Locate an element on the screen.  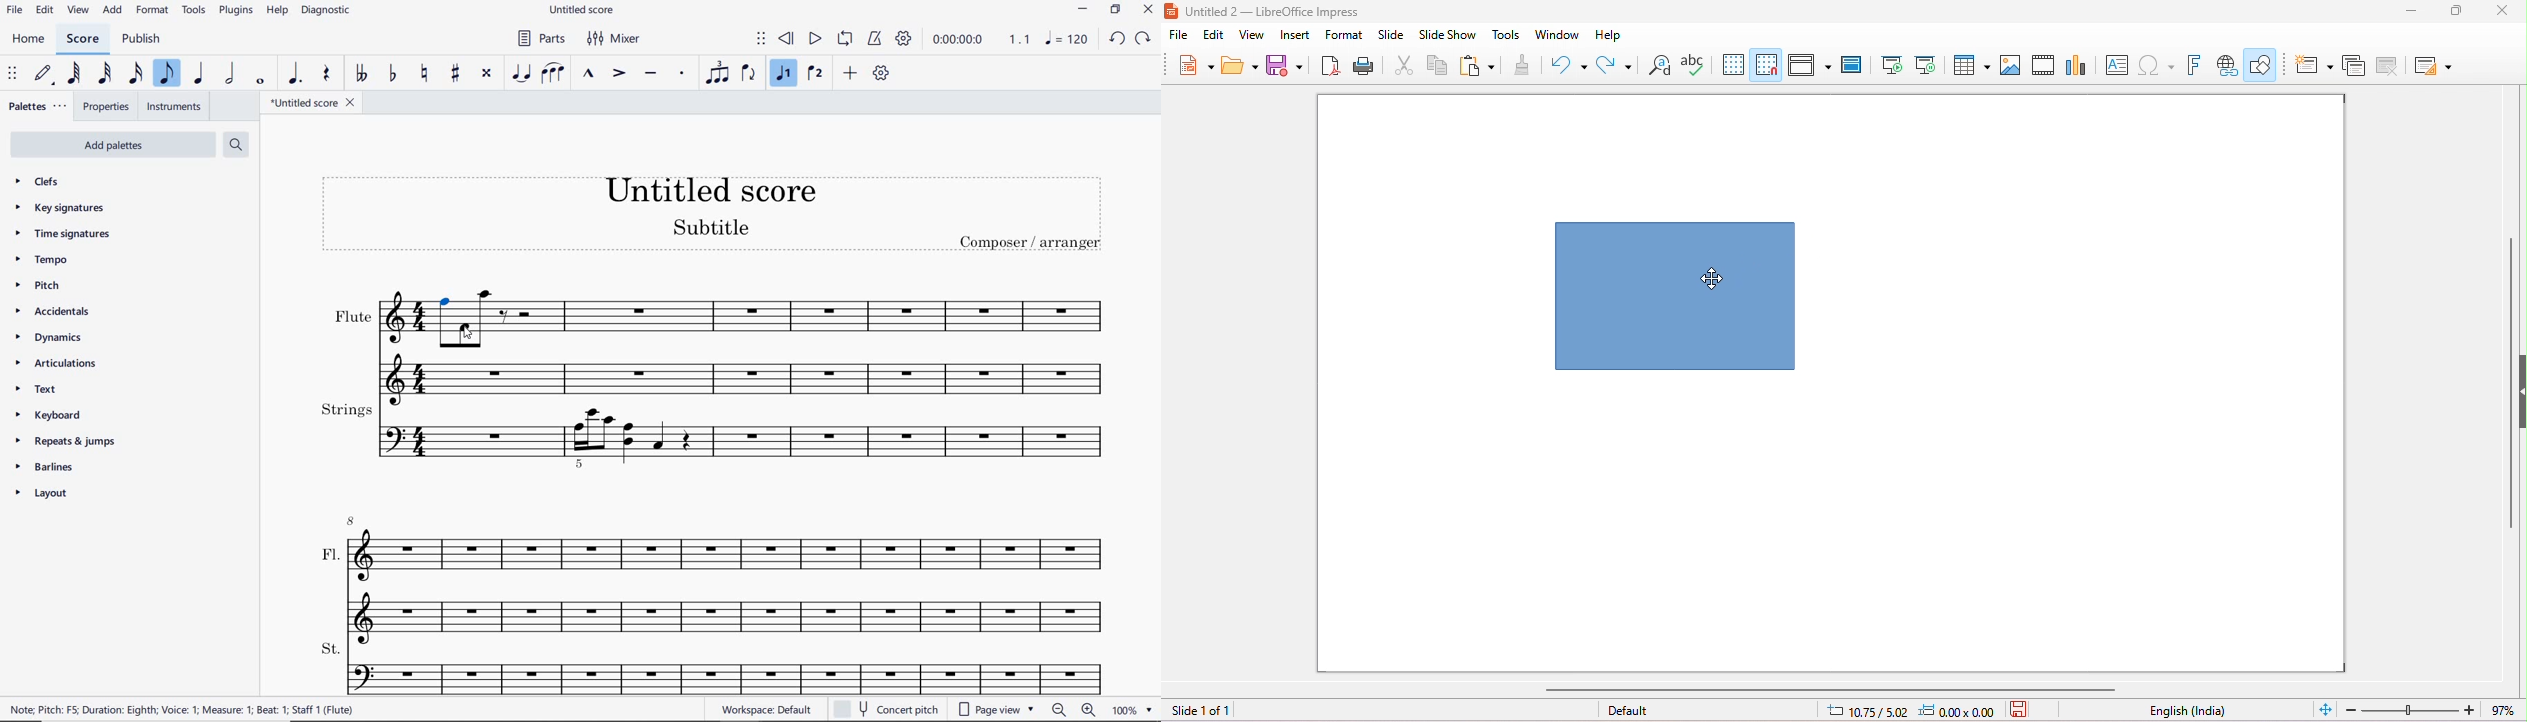
HELP is located at coordinates (277, 12).